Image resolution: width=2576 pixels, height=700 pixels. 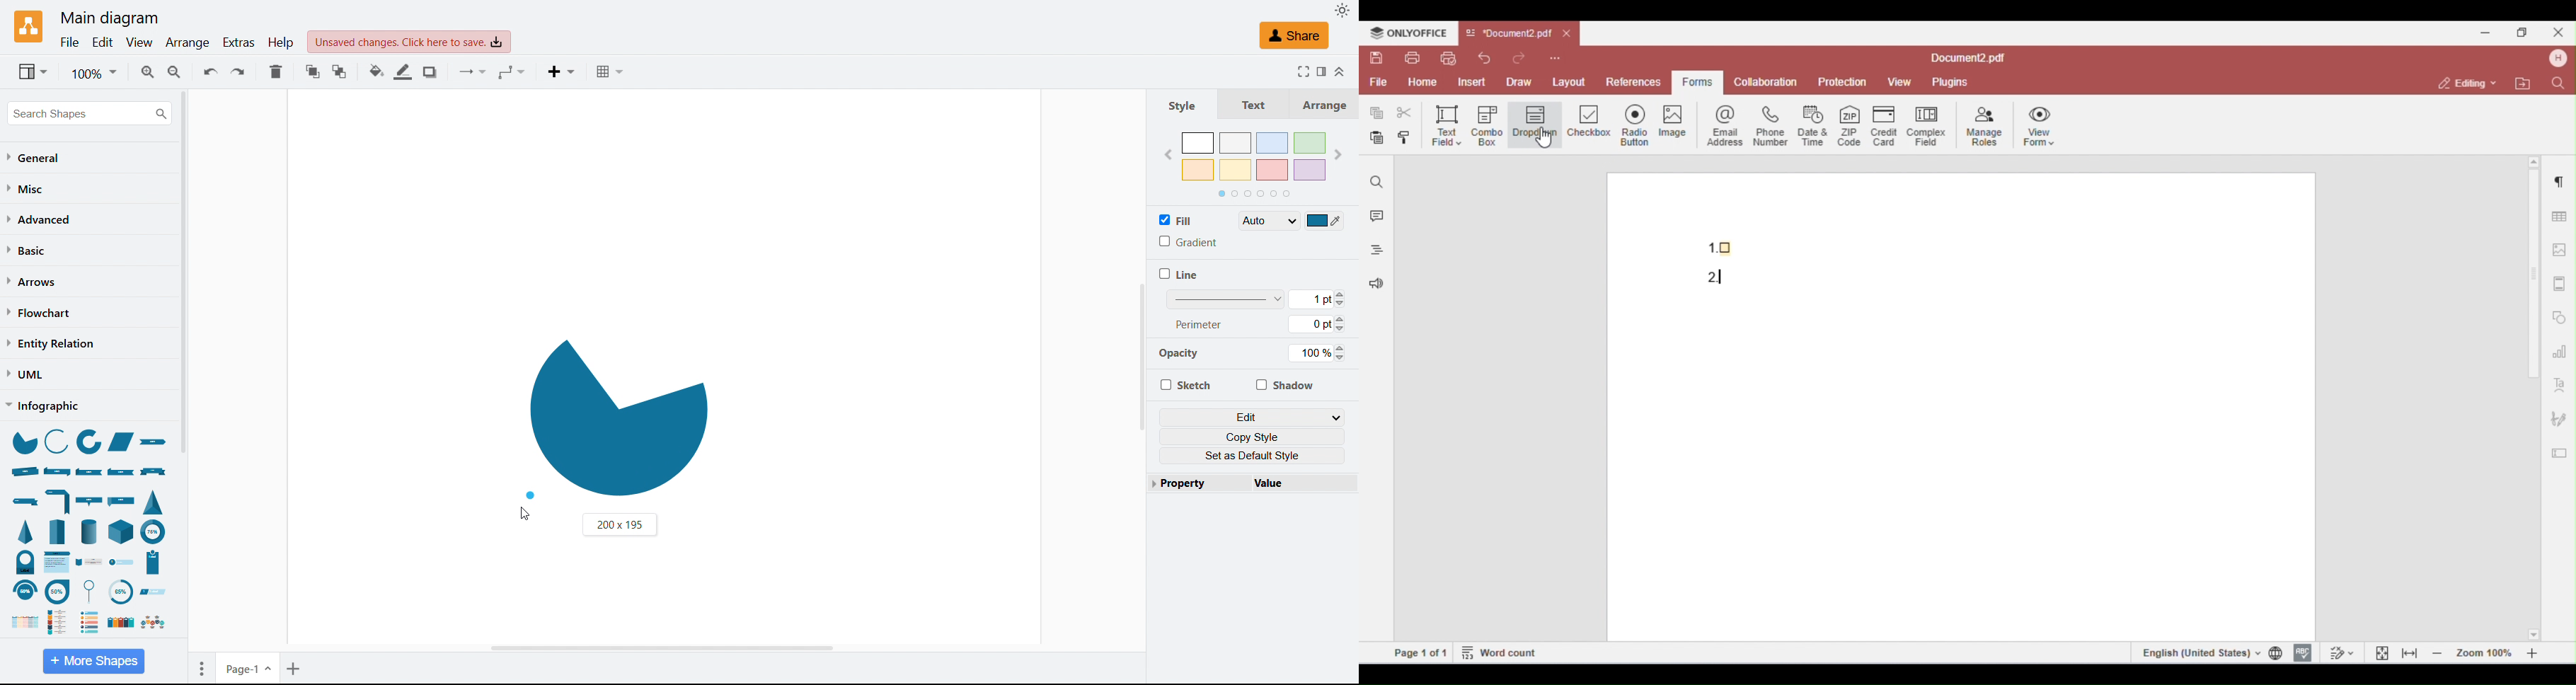 I want to click on to Back  , so click(x=340, y=71).